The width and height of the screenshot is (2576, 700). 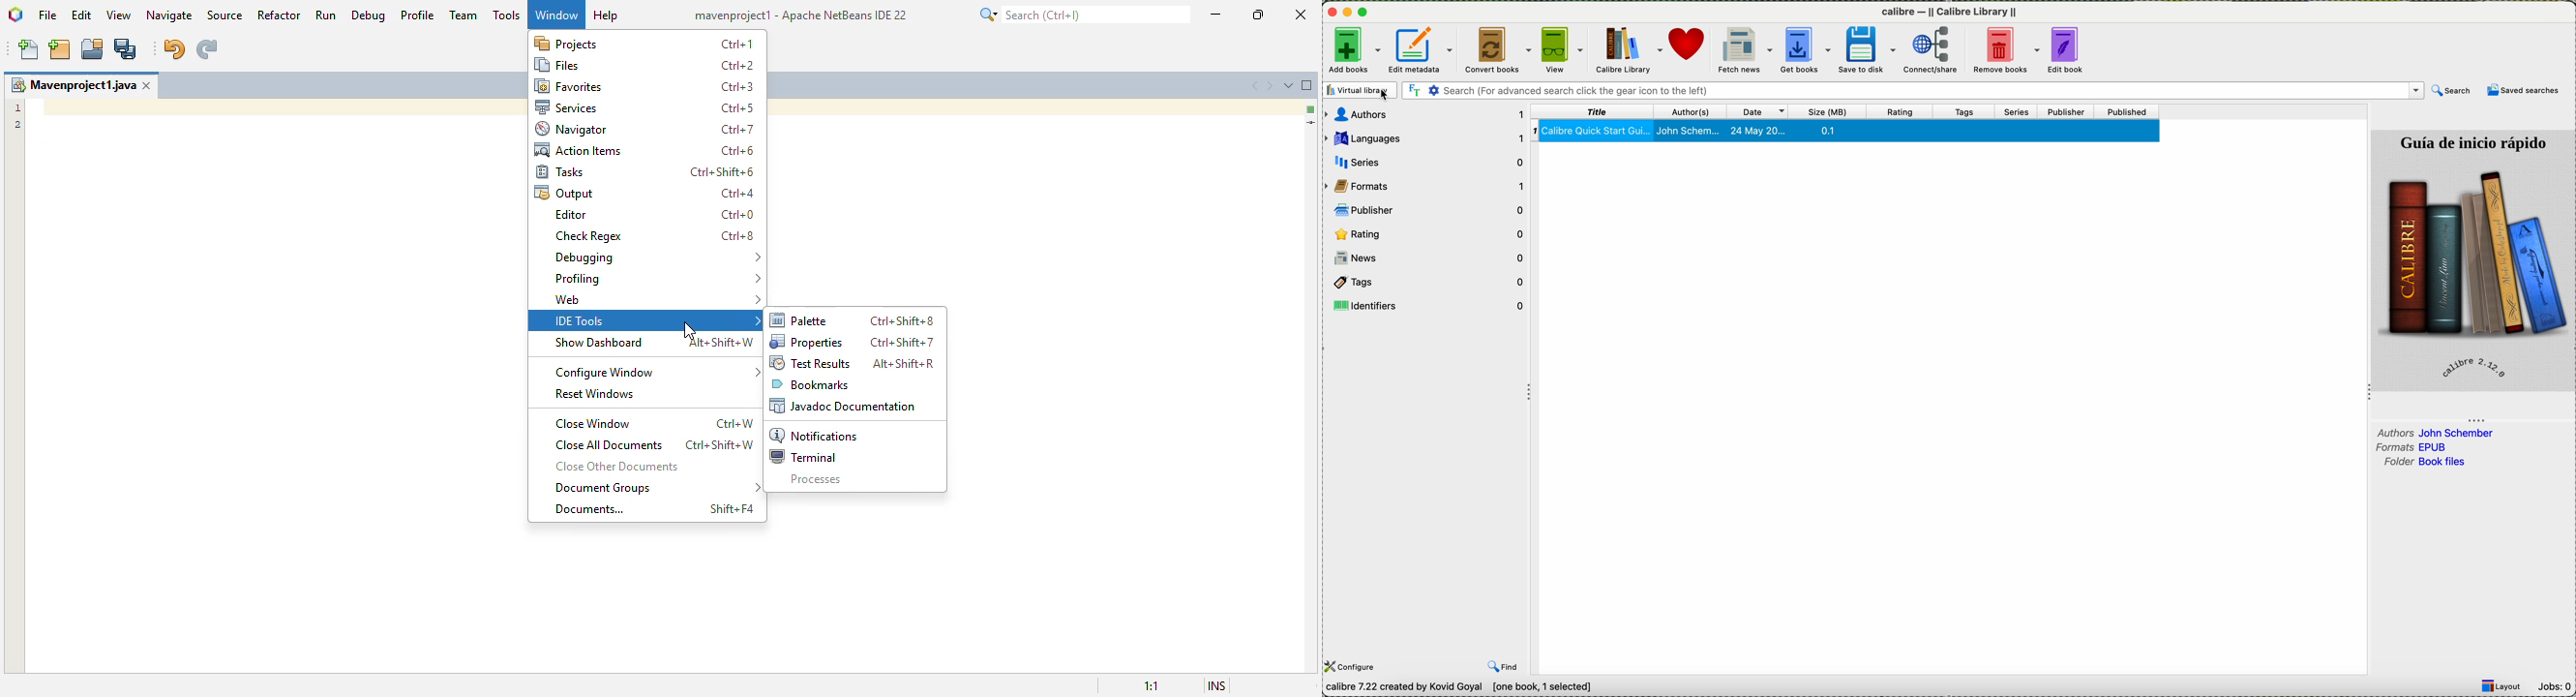 What do you see at coordinates (2072, 50) in the screenshot?
I see `edit book` at bounding box center [2072, 50].